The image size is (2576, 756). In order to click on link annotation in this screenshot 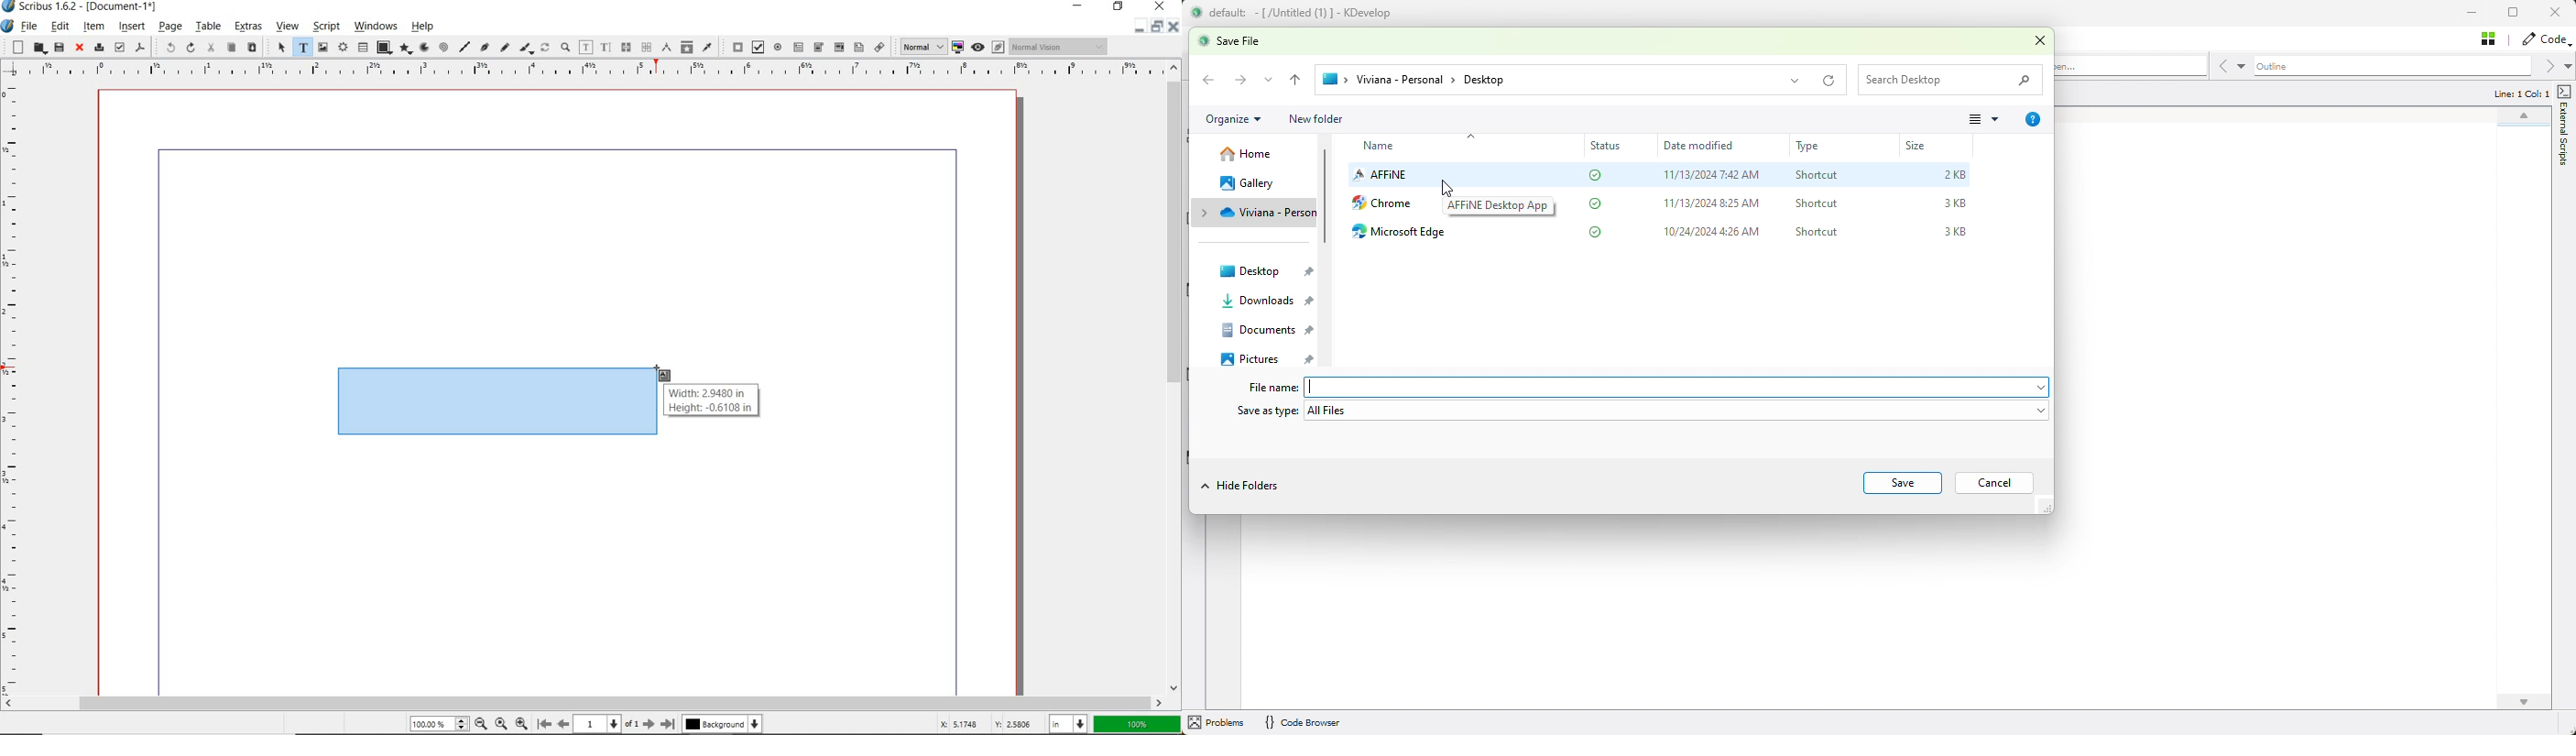, I will do `click(880, 46)`.